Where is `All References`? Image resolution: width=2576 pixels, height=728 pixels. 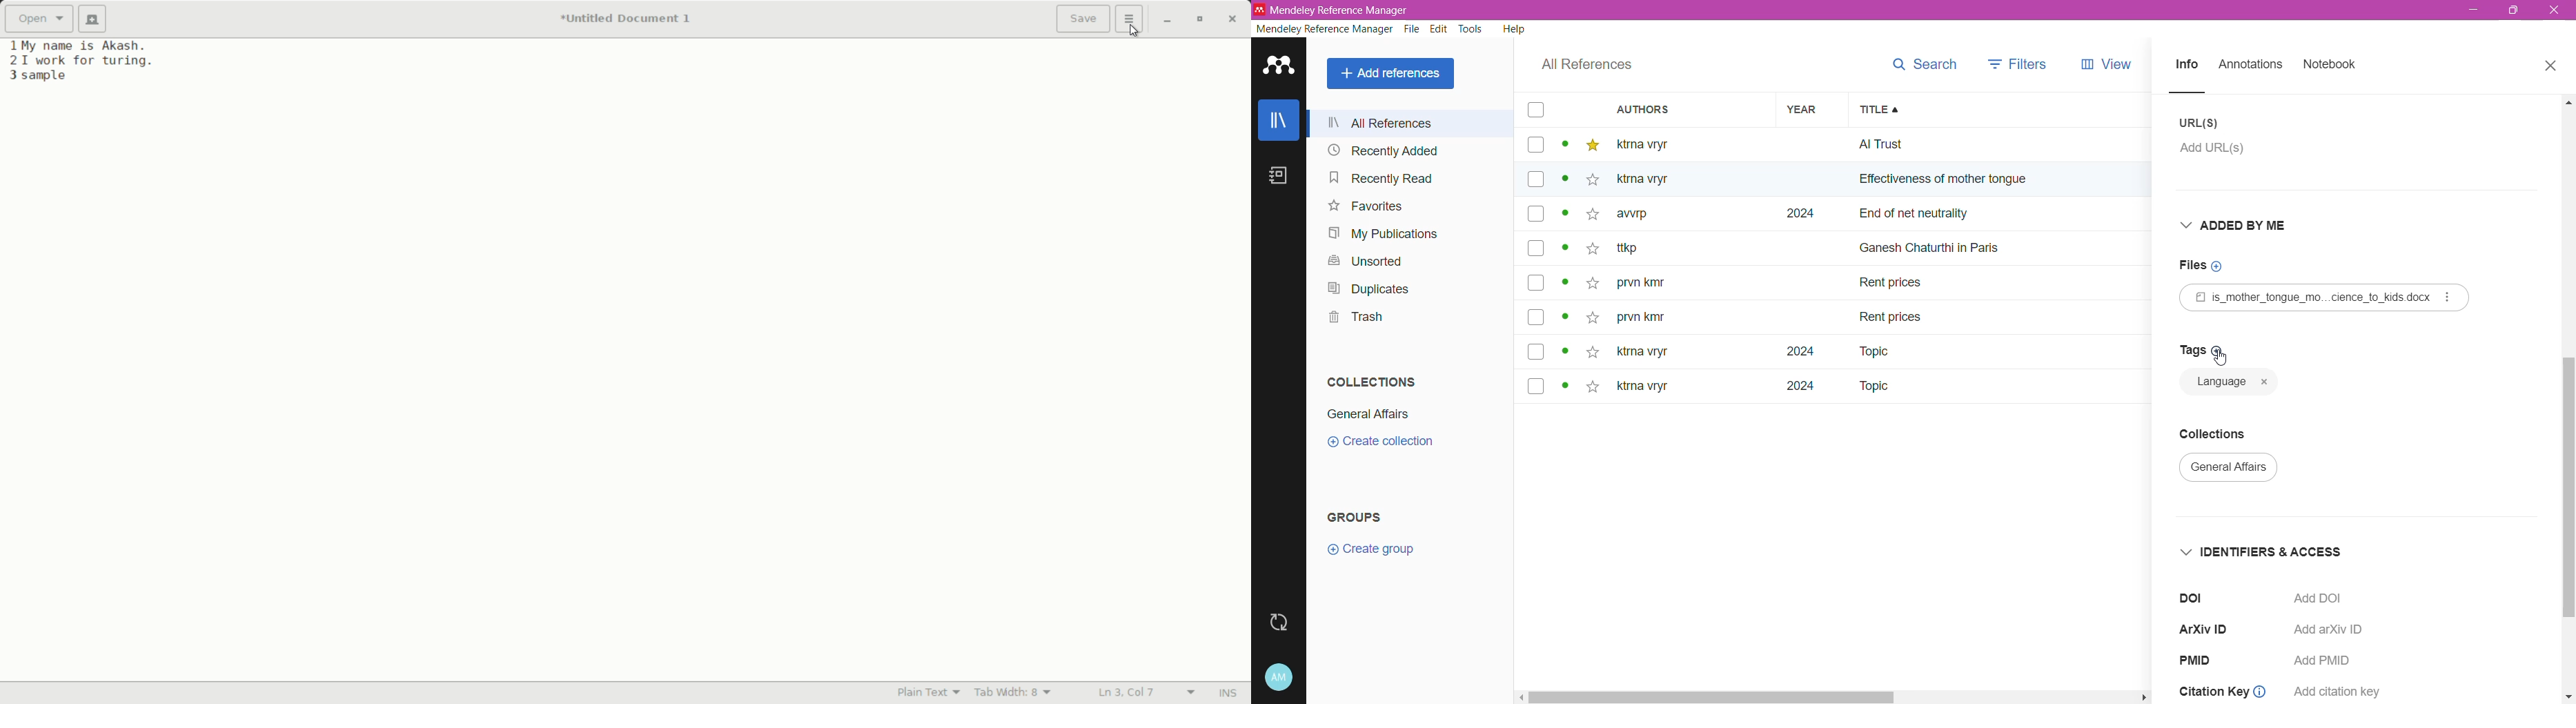 All References is located at coordinates (1393, 74).